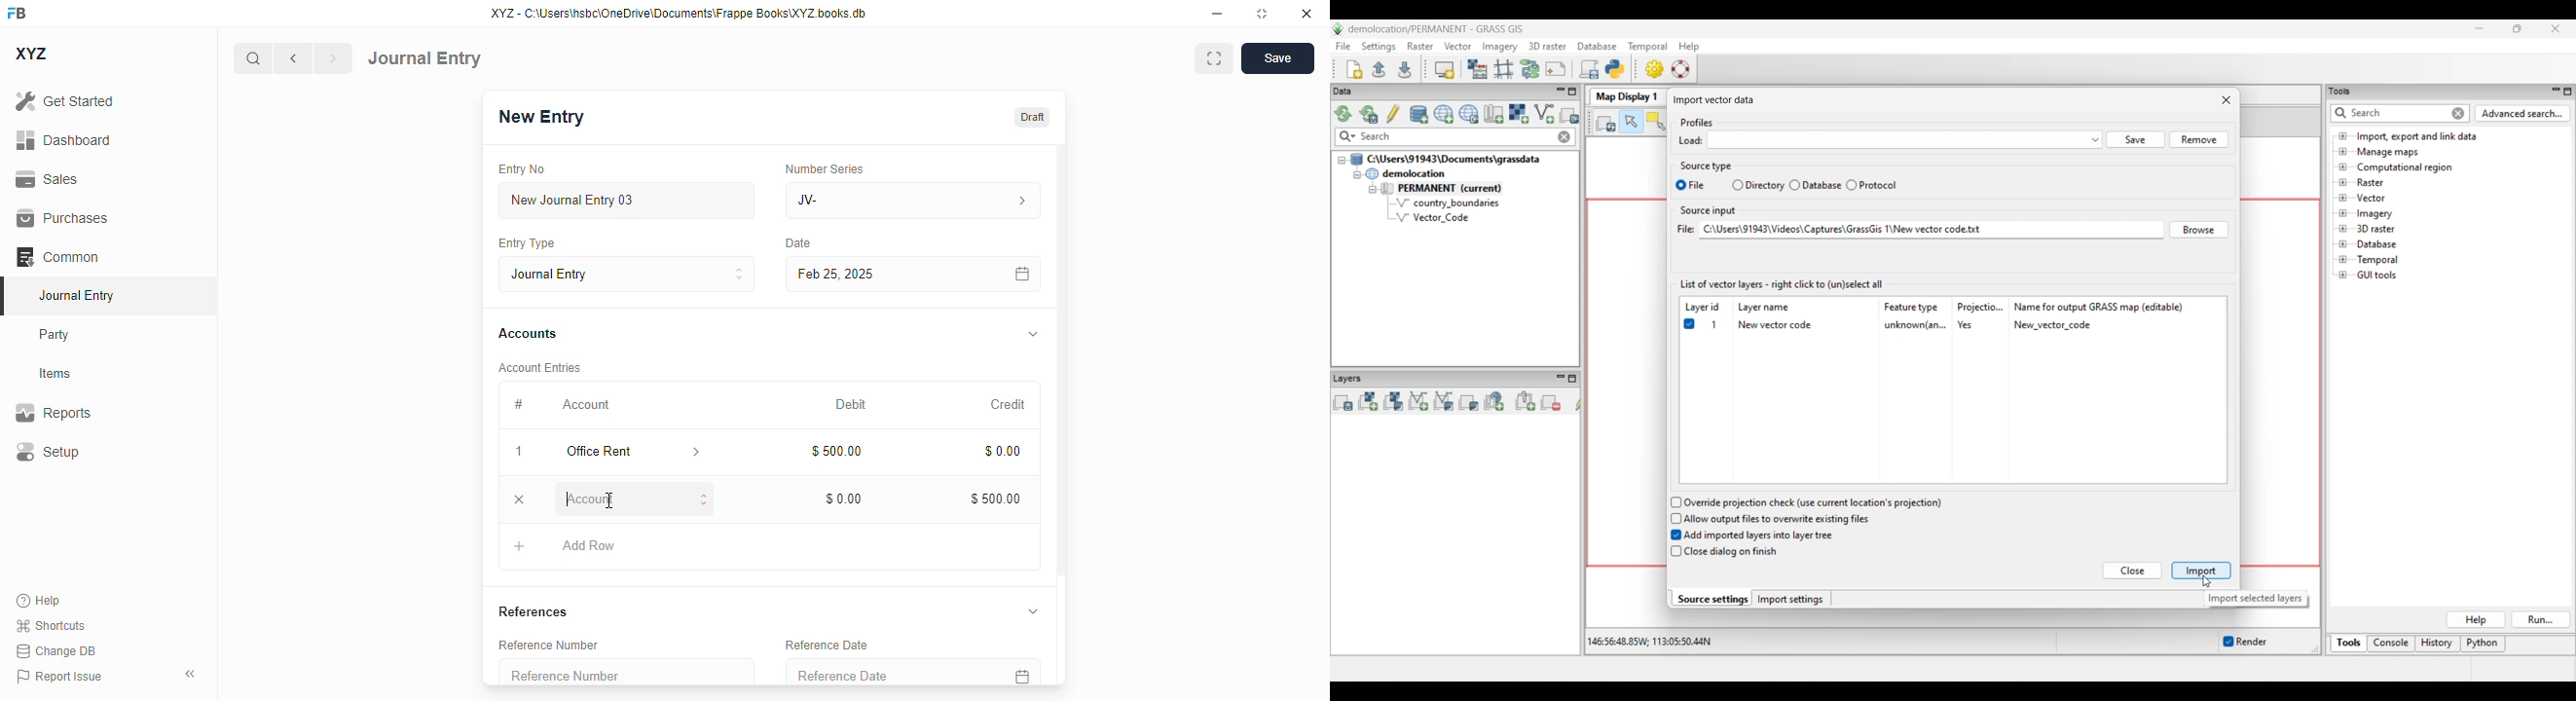 This screenshot has height=728, width=2576. Describe the element at coordinates (520, 546) in the screenshot. I see `add` at that location.